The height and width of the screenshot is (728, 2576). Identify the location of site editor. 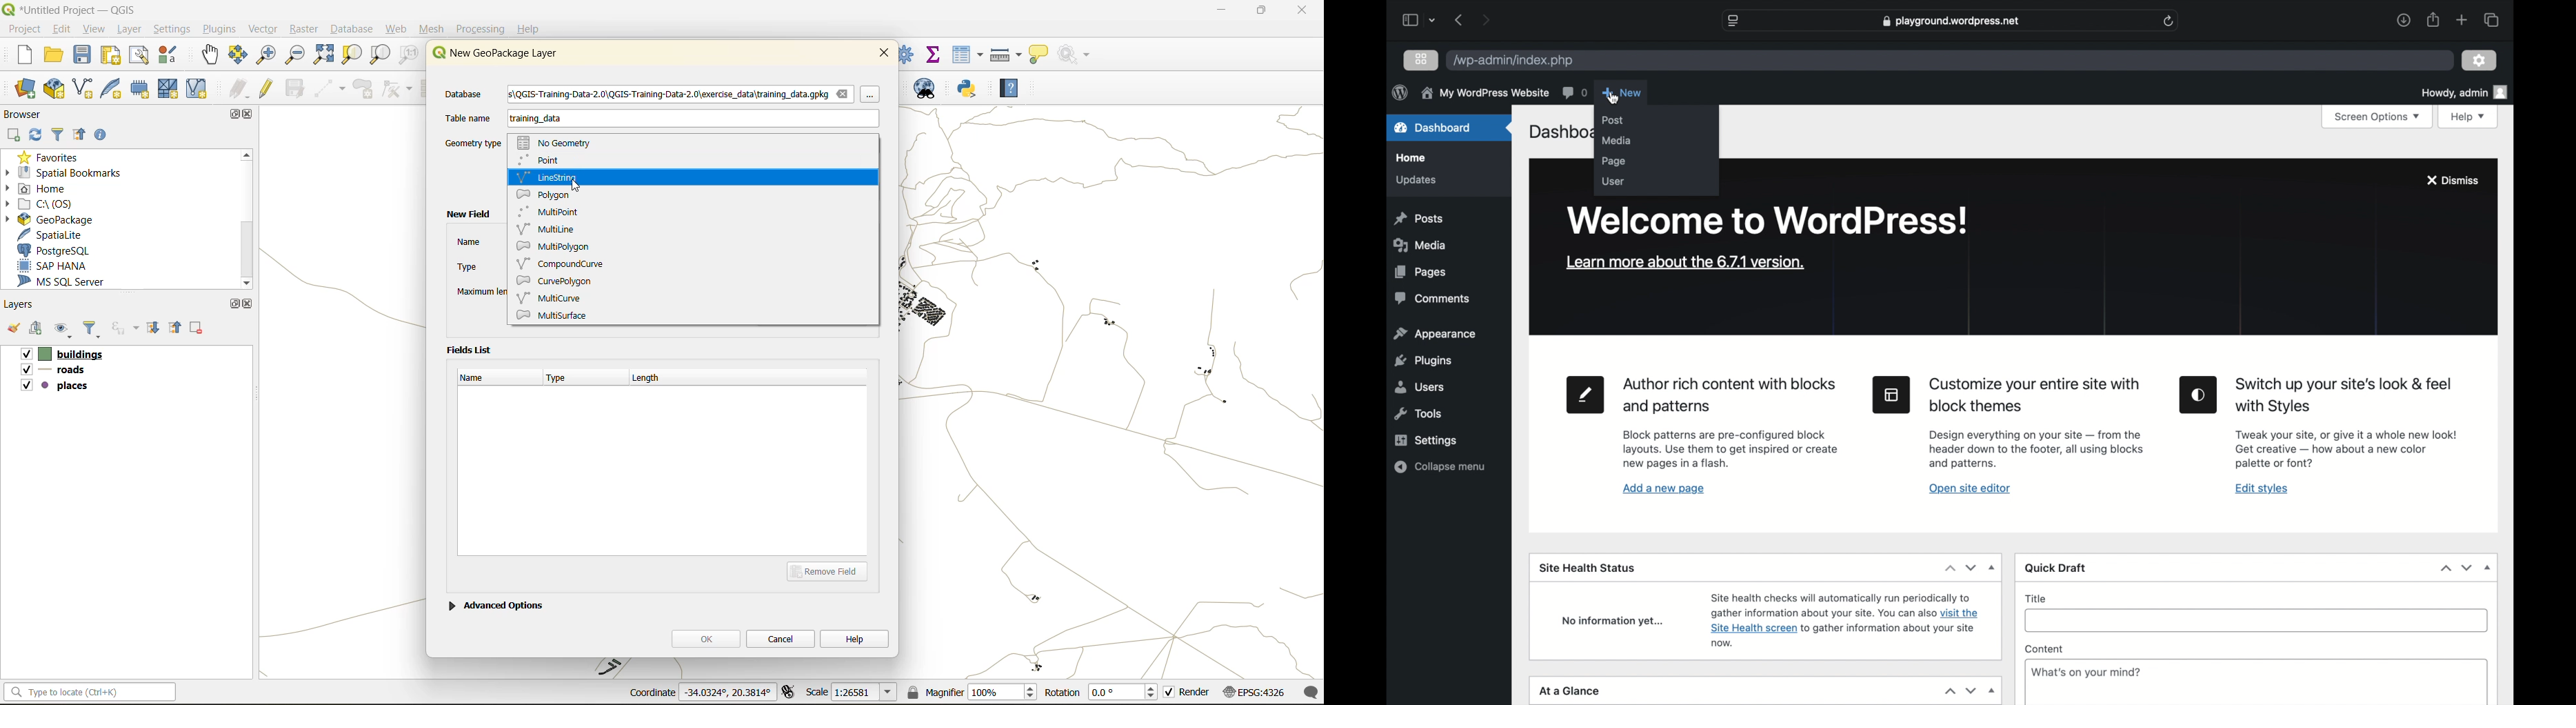
(1892, 395).